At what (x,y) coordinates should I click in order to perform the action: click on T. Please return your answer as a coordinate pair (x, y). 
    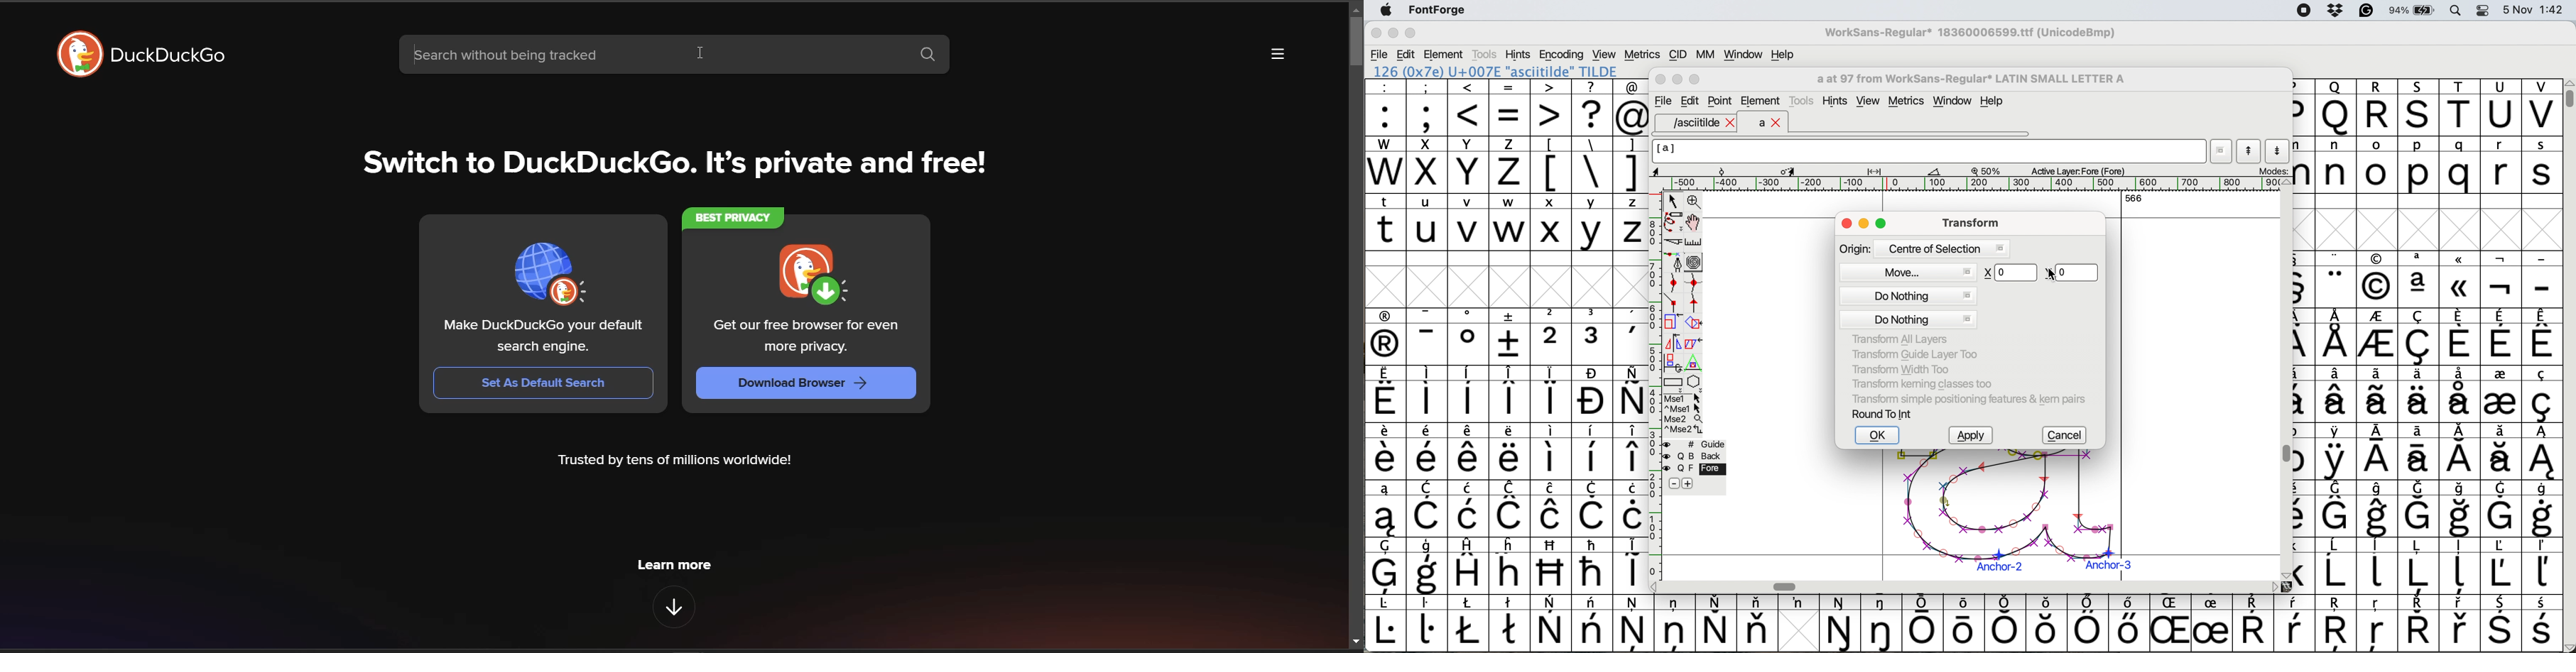
    Looking at the image, I should click on (2462, 108).